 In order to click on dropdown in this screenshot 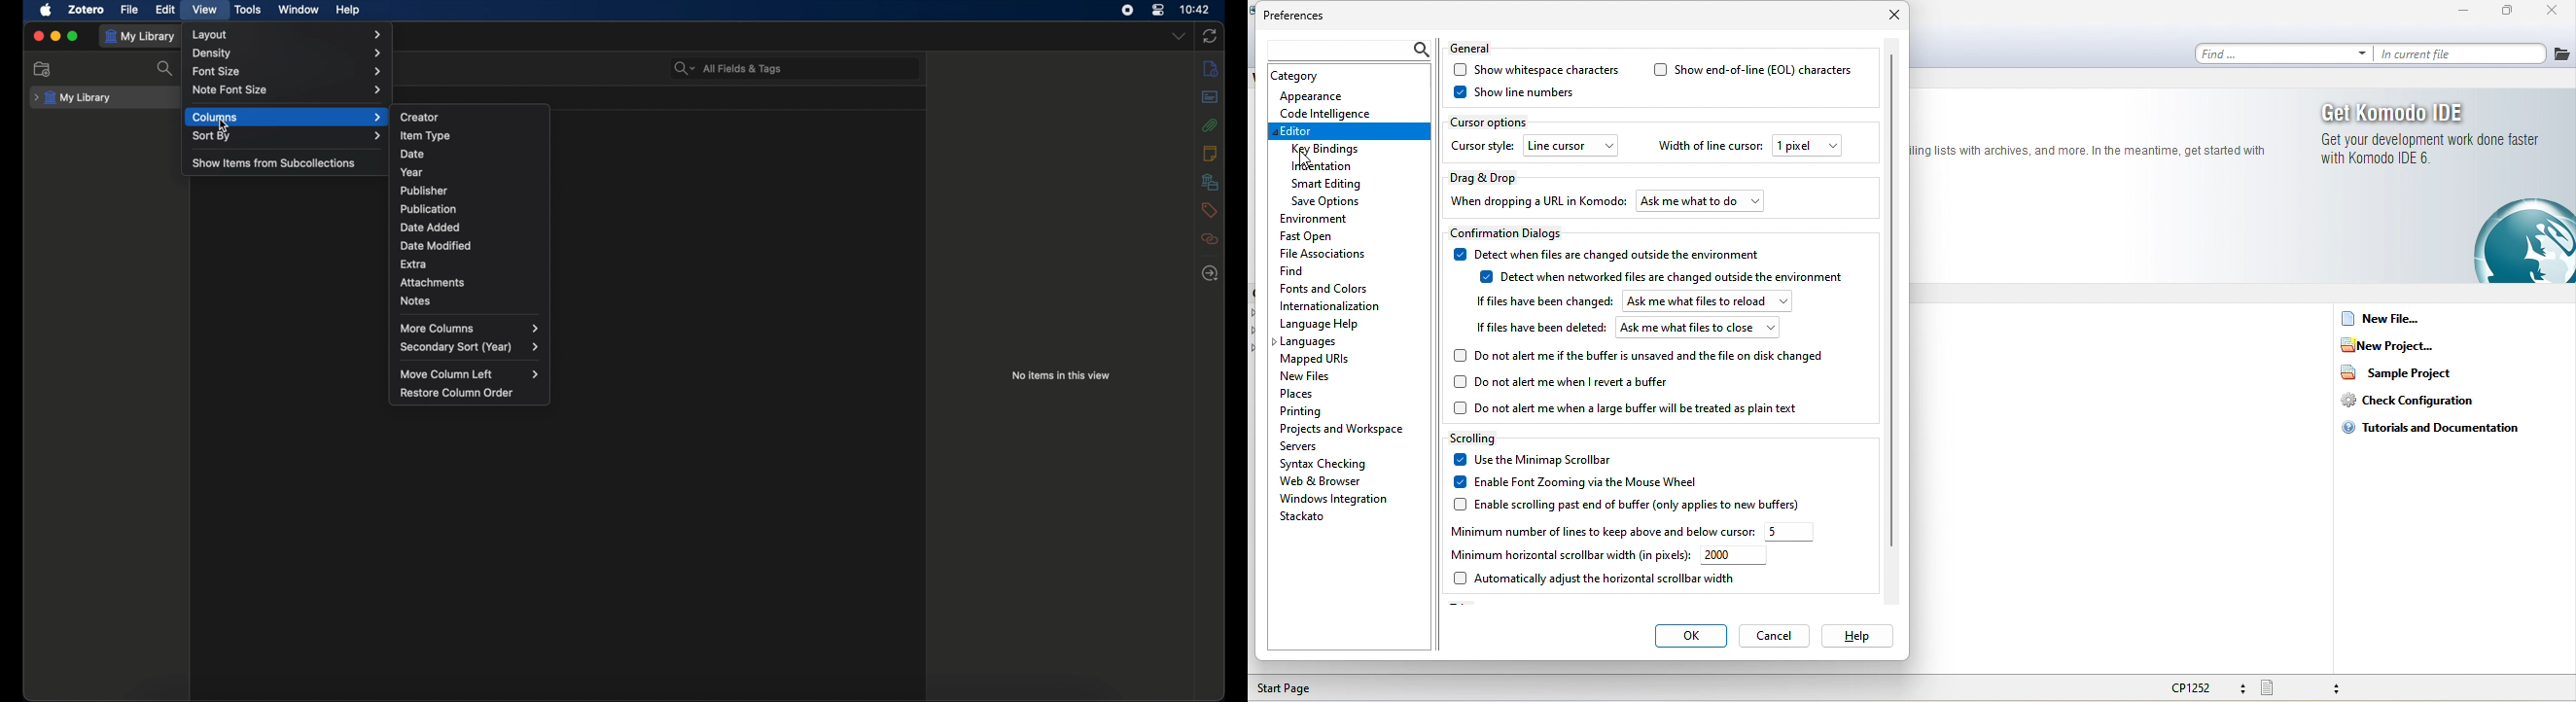, I will do `click(1179, 36)`.